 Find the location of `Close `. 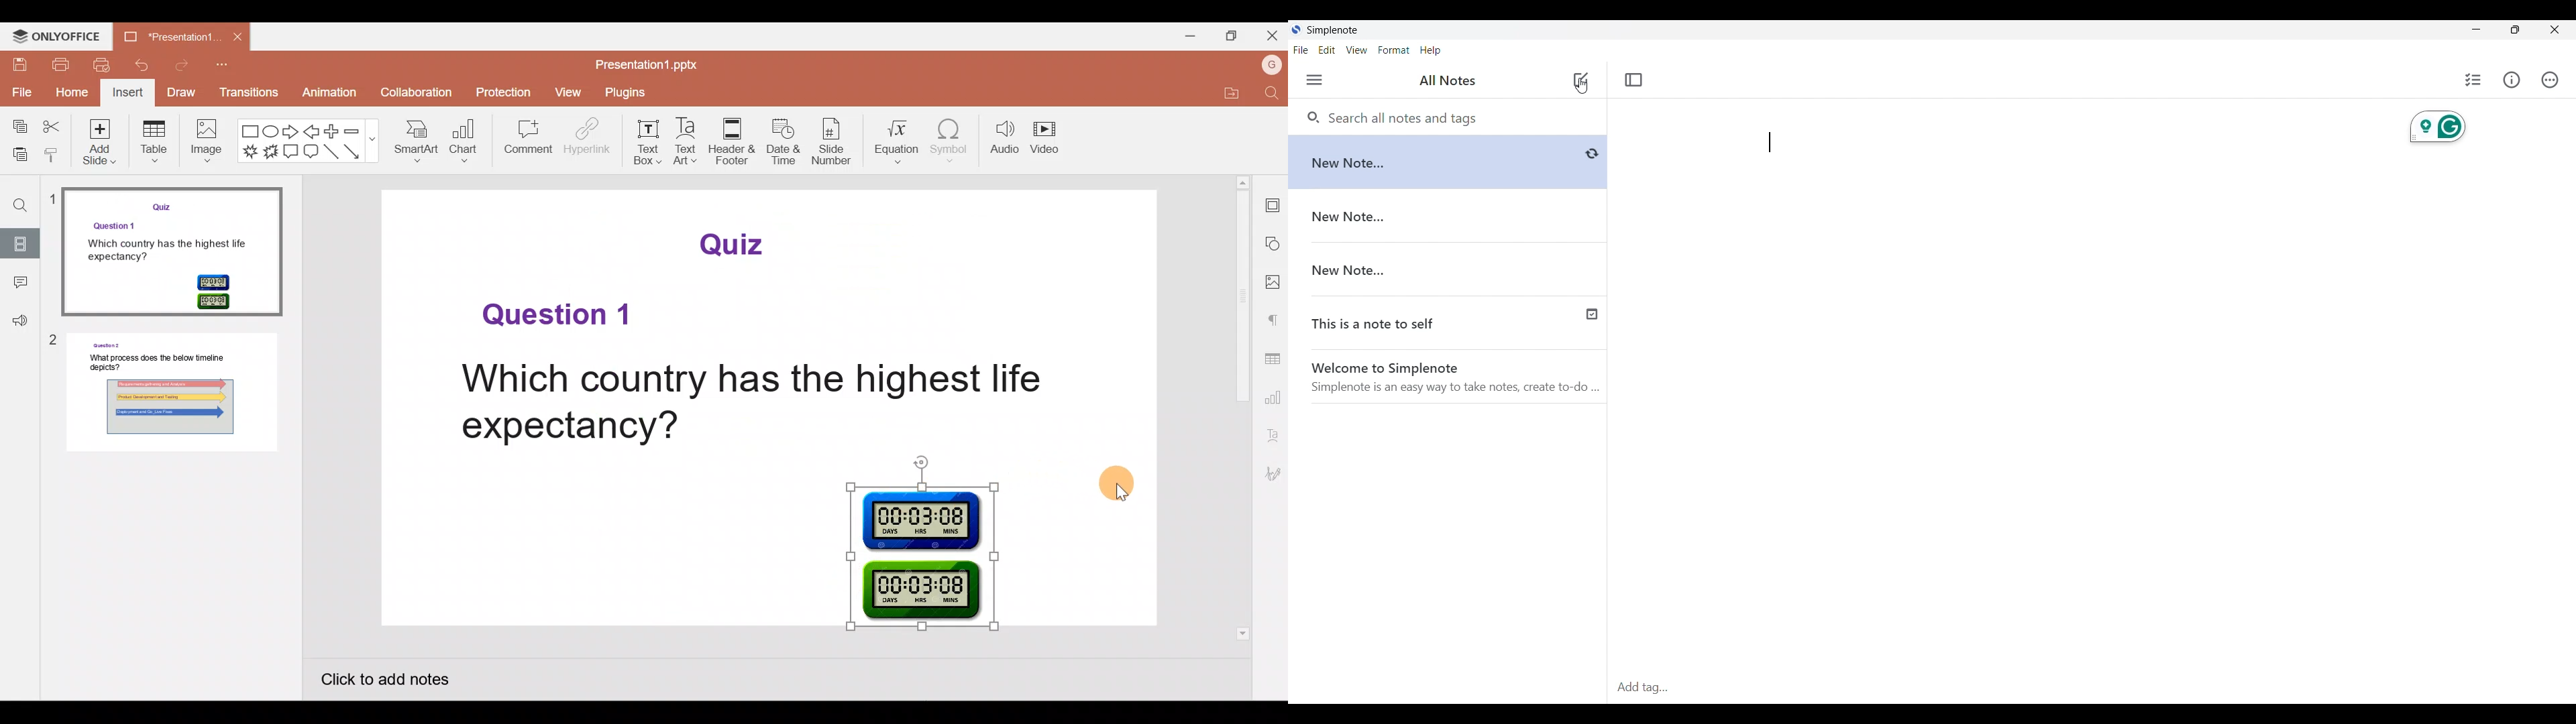

Close  is located at coordinates (2554, 29).